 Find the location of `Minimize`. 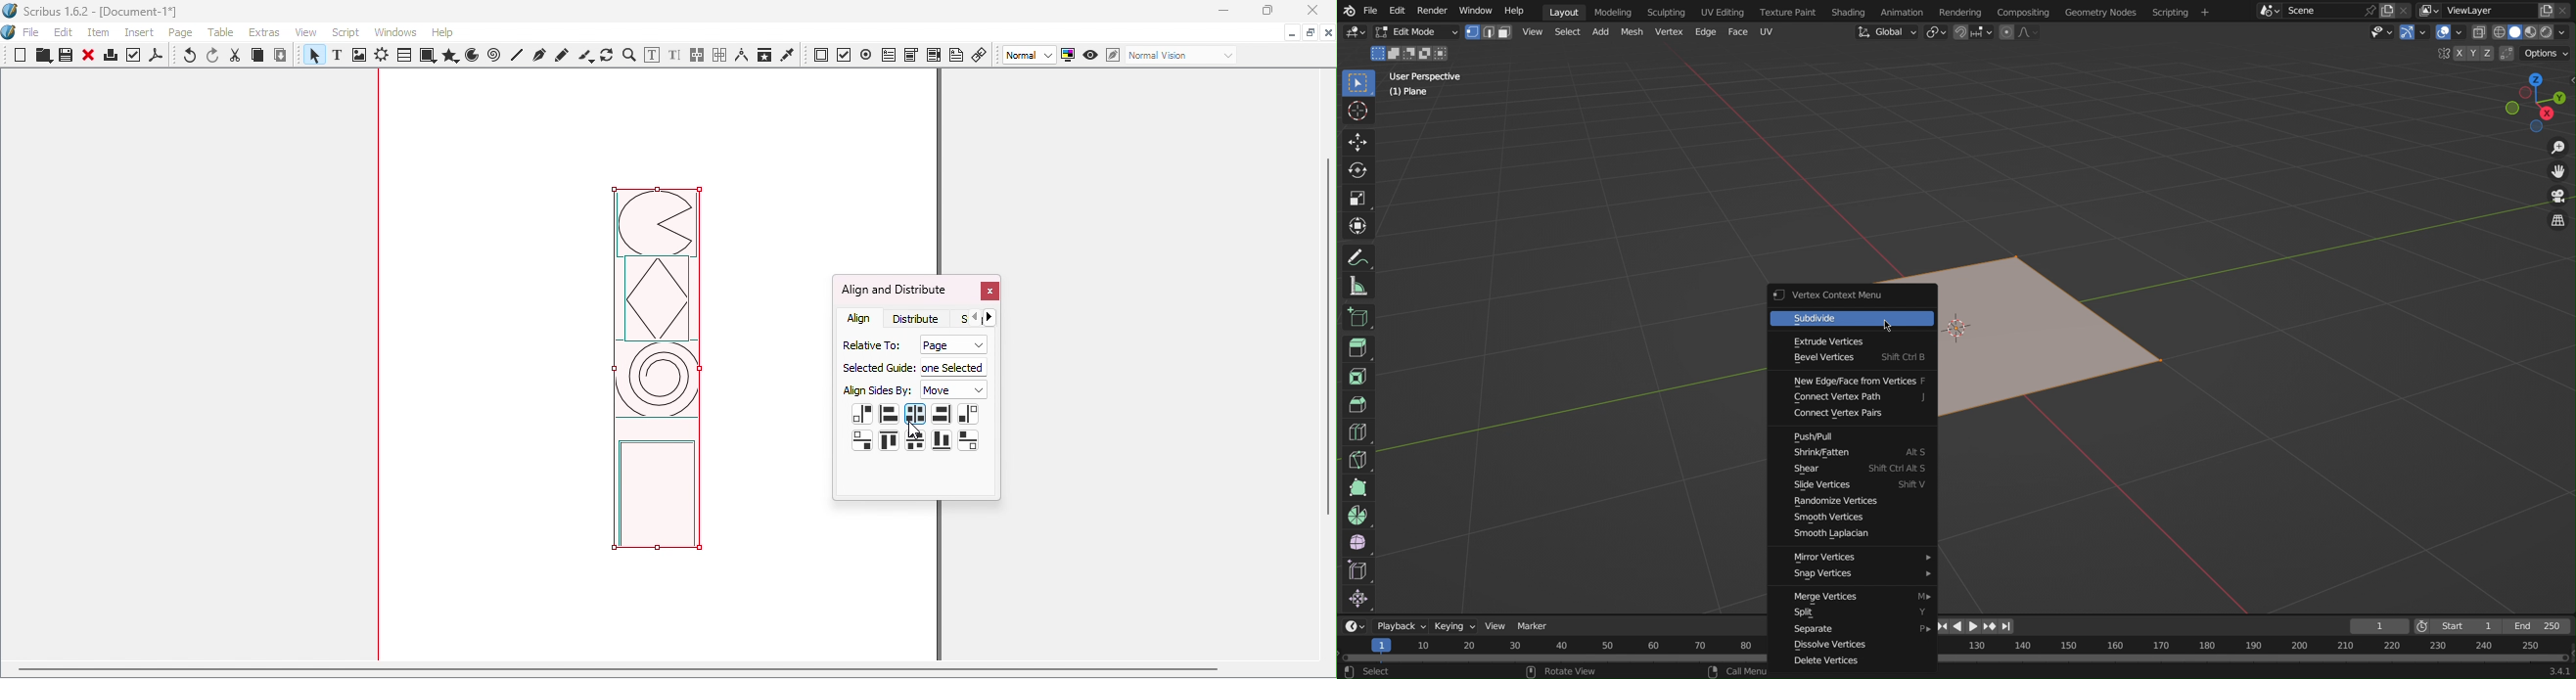

Minimize is located at coordinates (1222, 12).